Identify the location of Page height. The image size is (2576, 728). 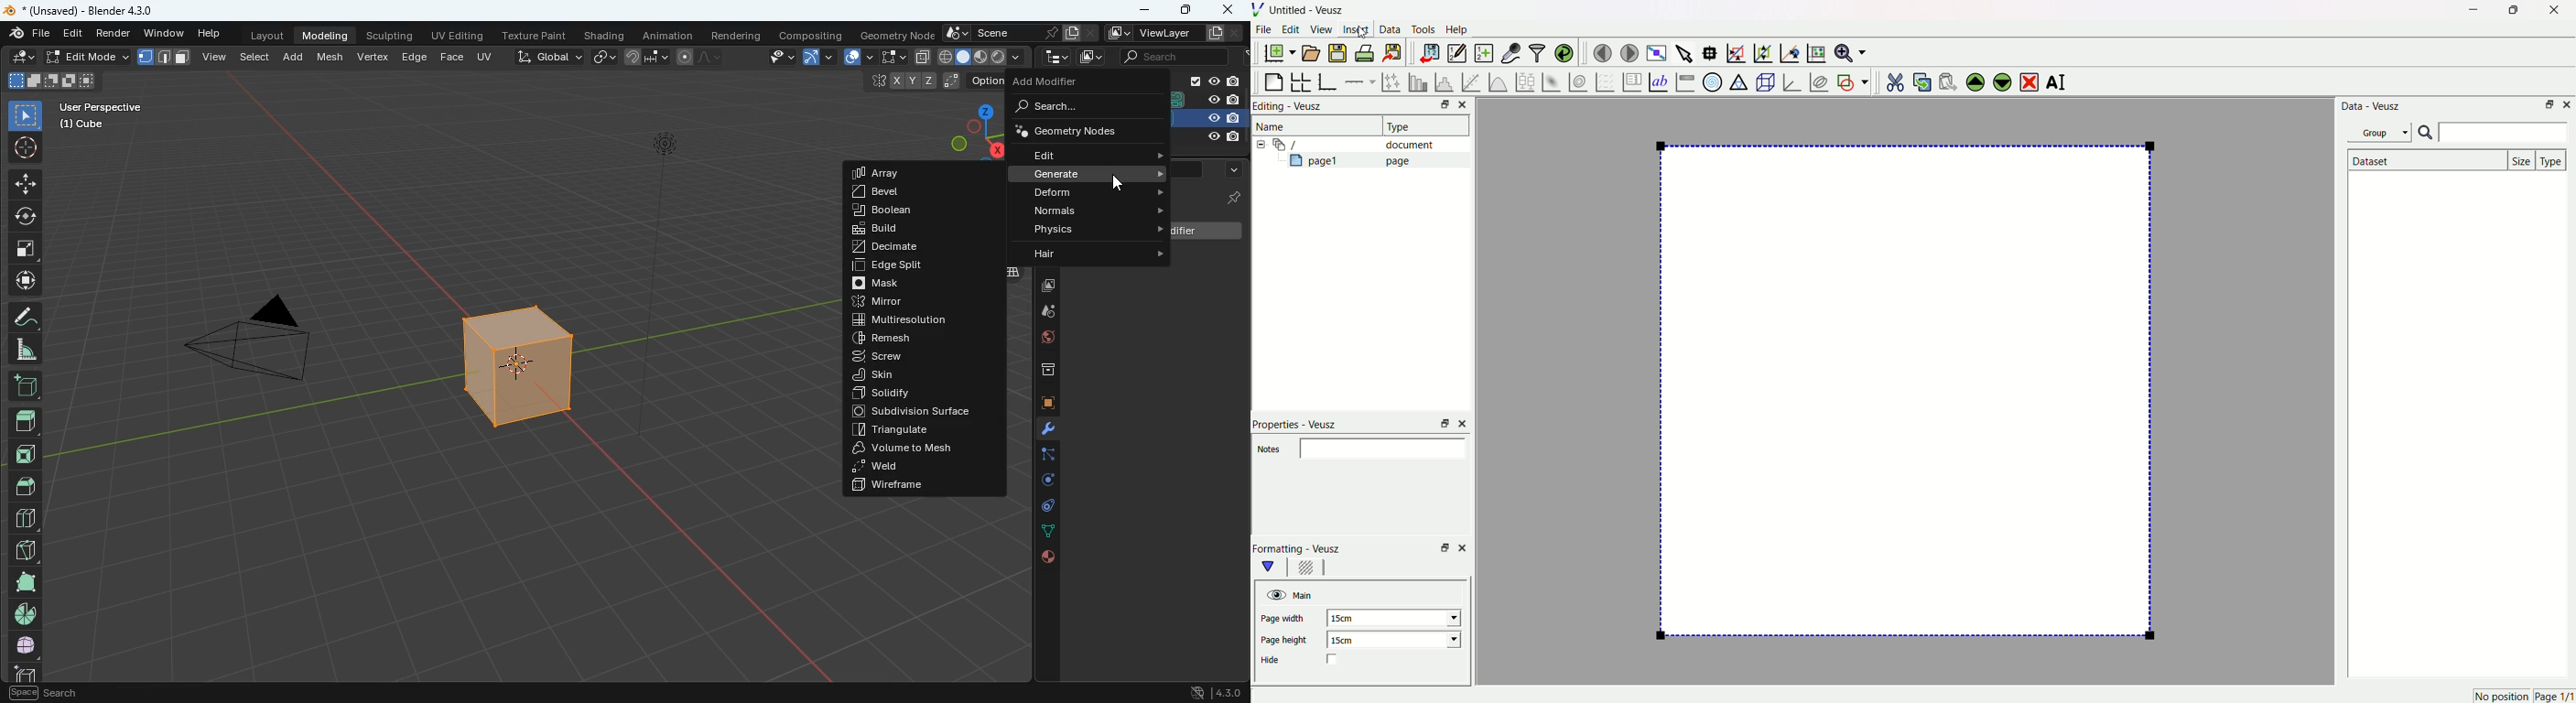
(1286, 642).